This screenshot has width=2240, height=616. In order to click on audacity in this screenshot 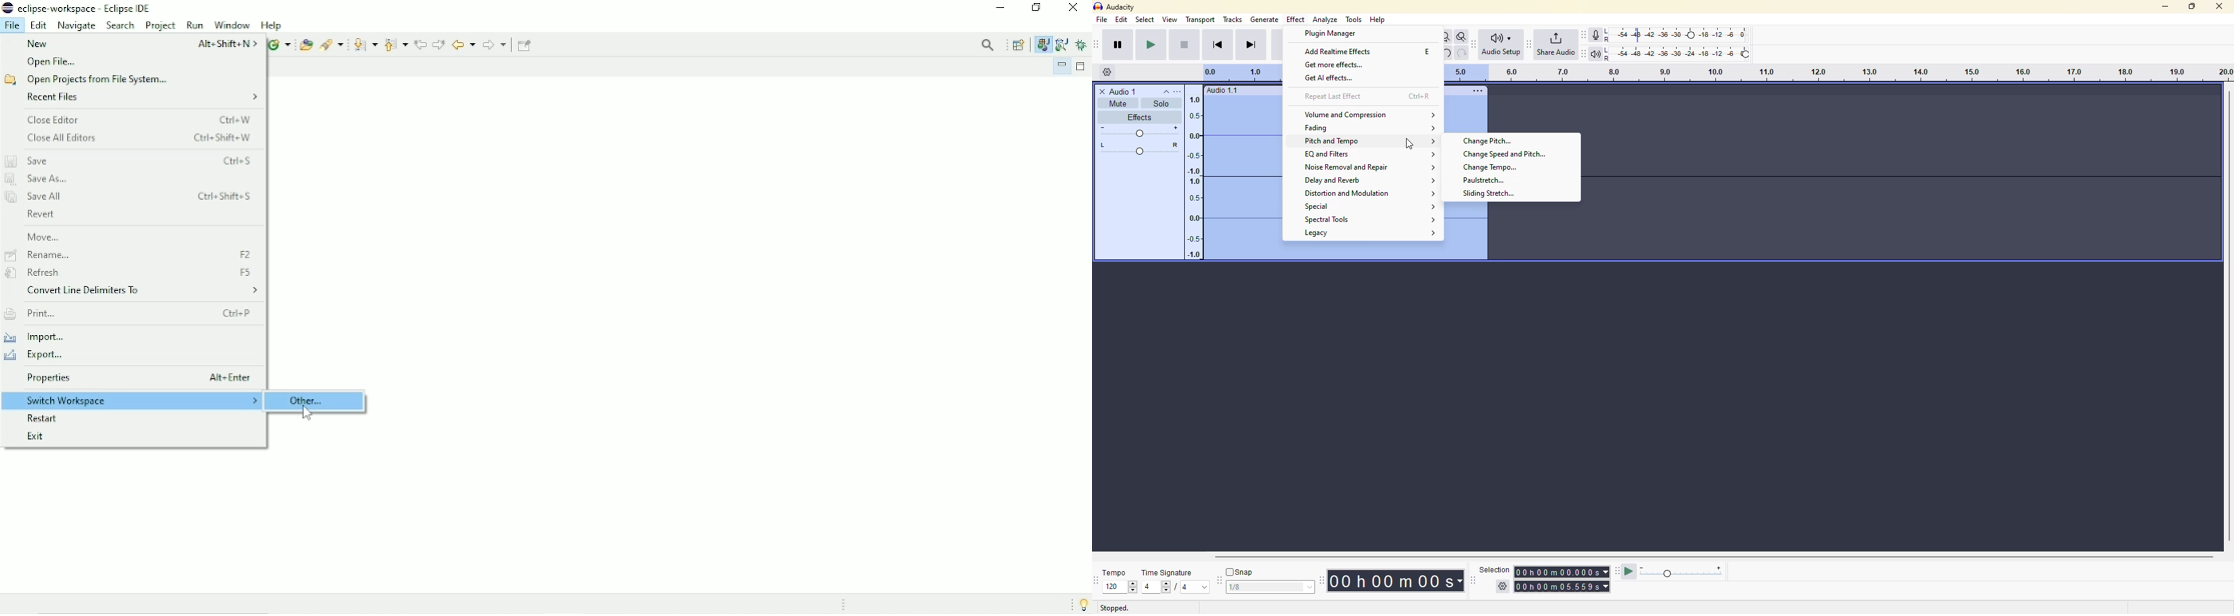, I will do `click(1114, 7)`.